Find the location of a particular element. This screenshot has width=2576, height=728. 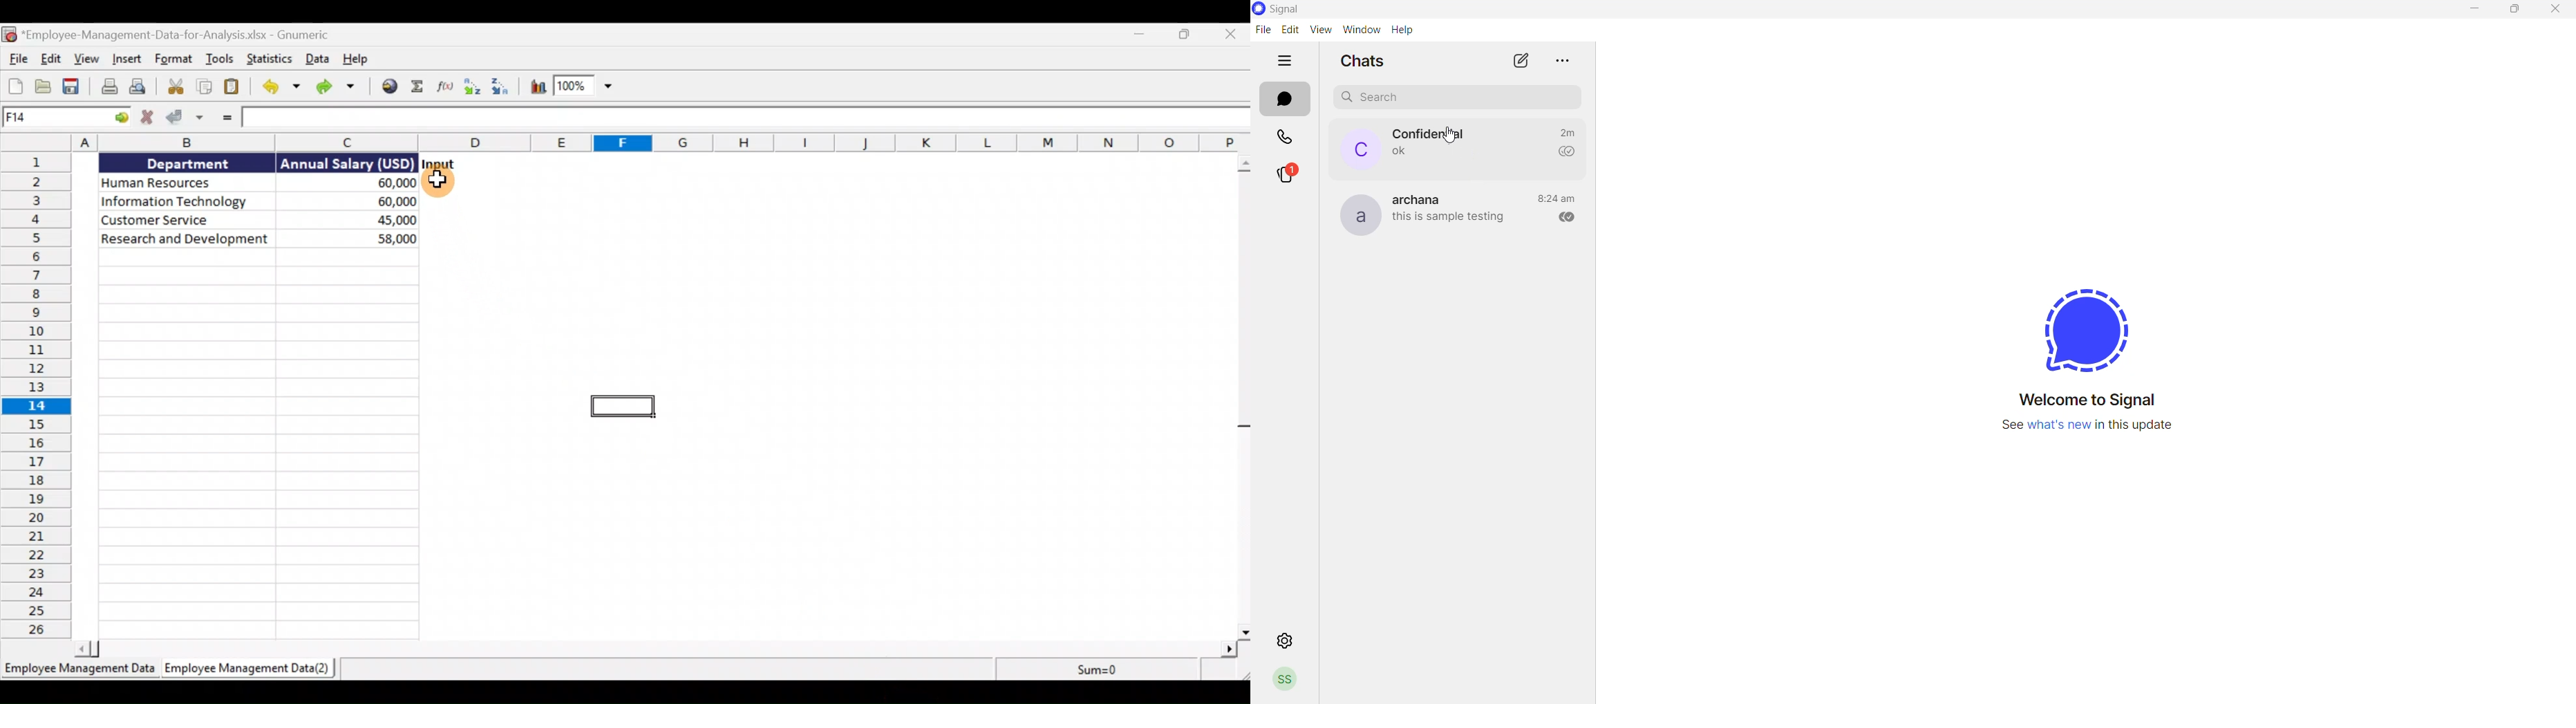

Maximise is located at coordinates (1185, 34).